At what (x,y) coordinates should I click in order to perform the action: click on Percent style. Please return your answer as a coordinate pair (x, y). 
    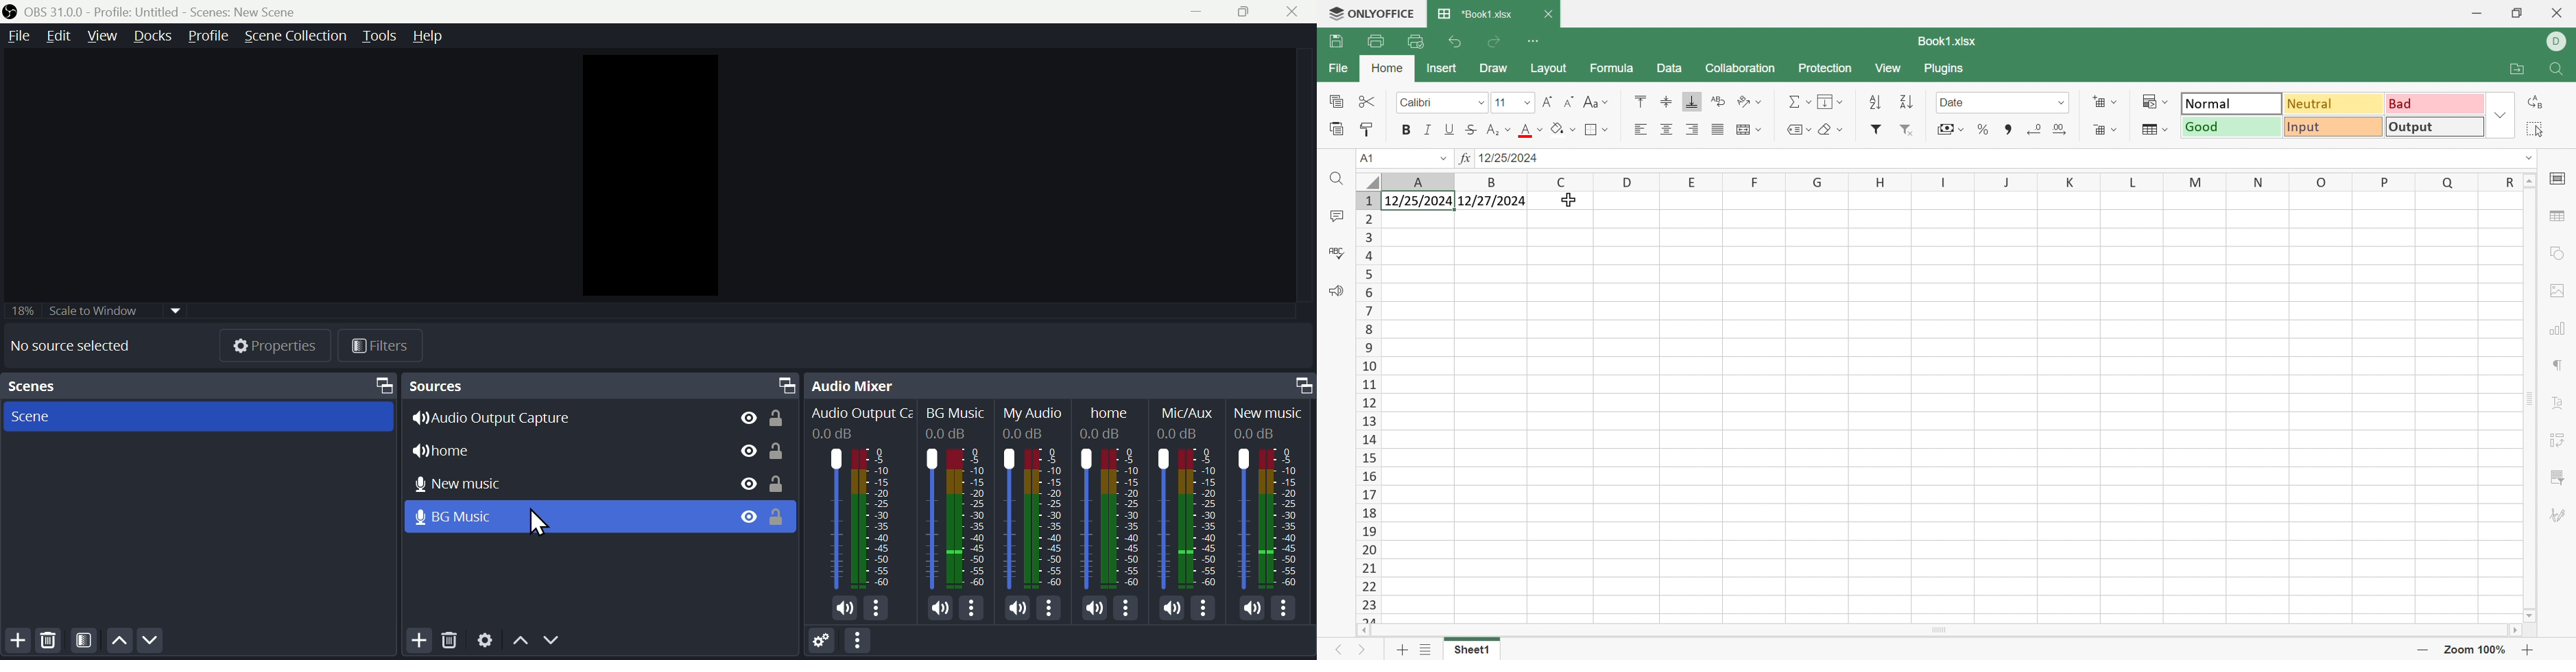
    Looking at the image, I should click on (1985, 129).